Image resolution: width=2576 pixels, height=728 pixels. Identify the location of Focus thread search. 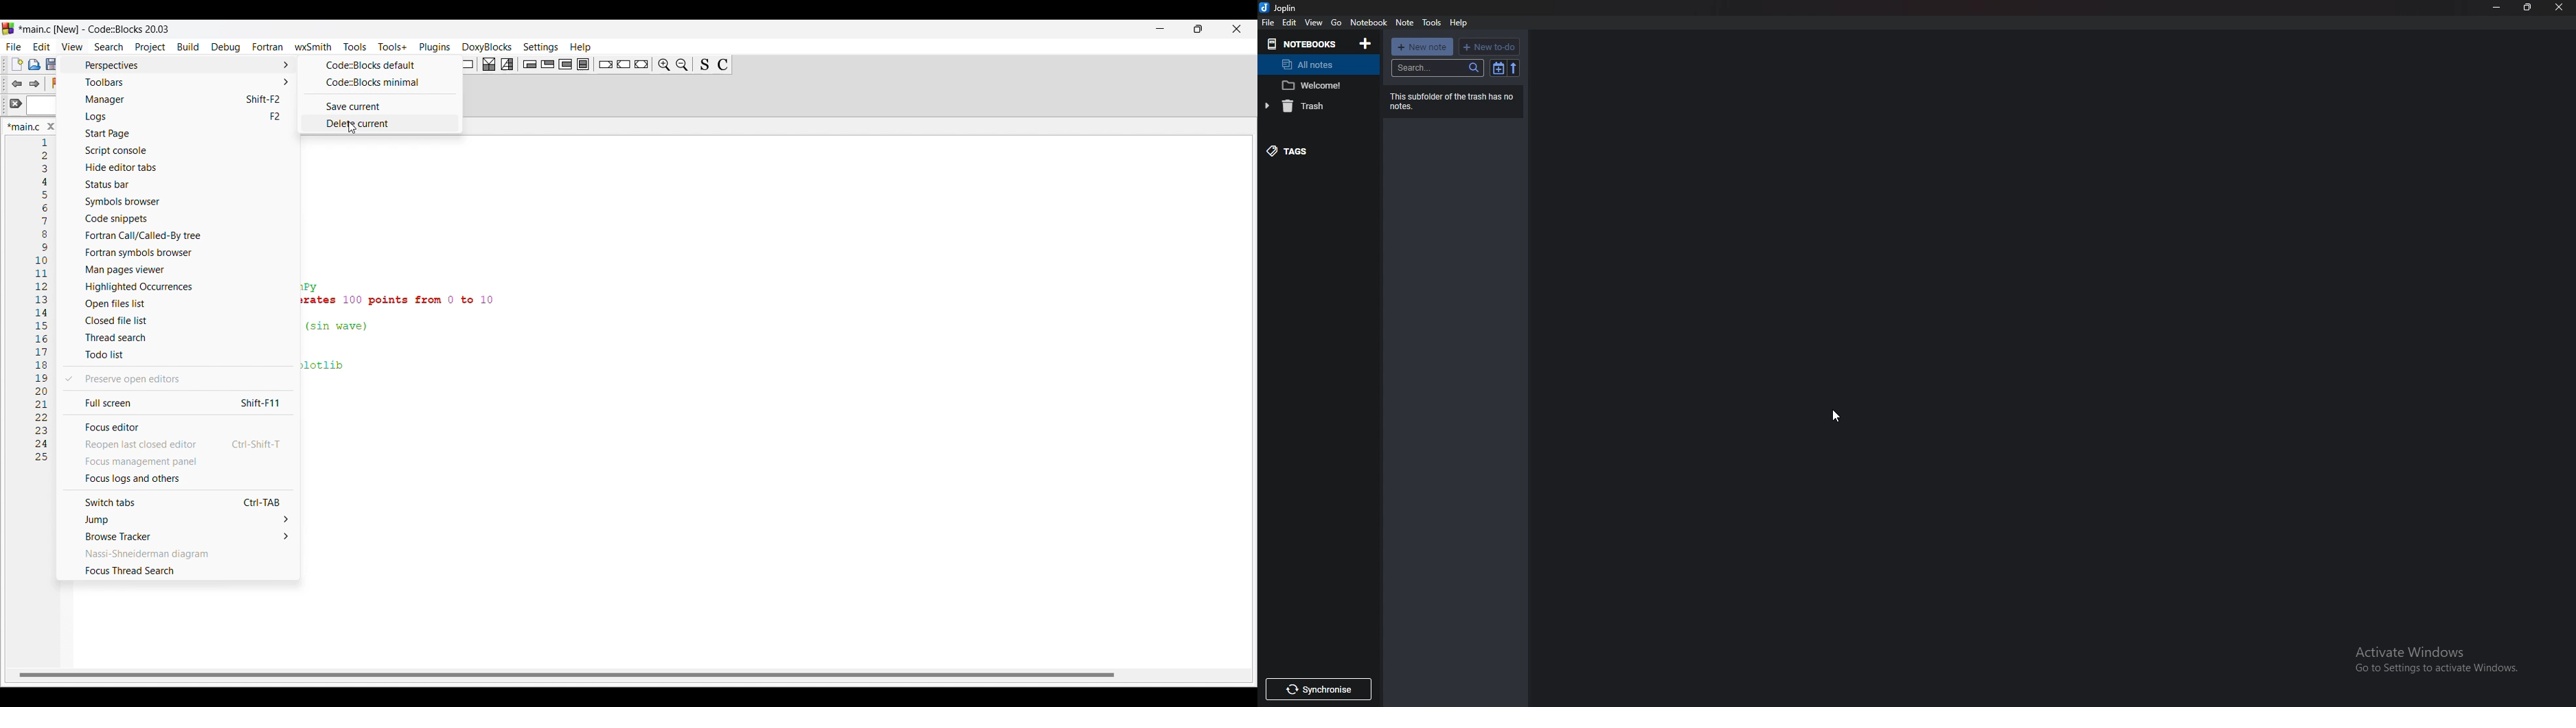
(177, 570).